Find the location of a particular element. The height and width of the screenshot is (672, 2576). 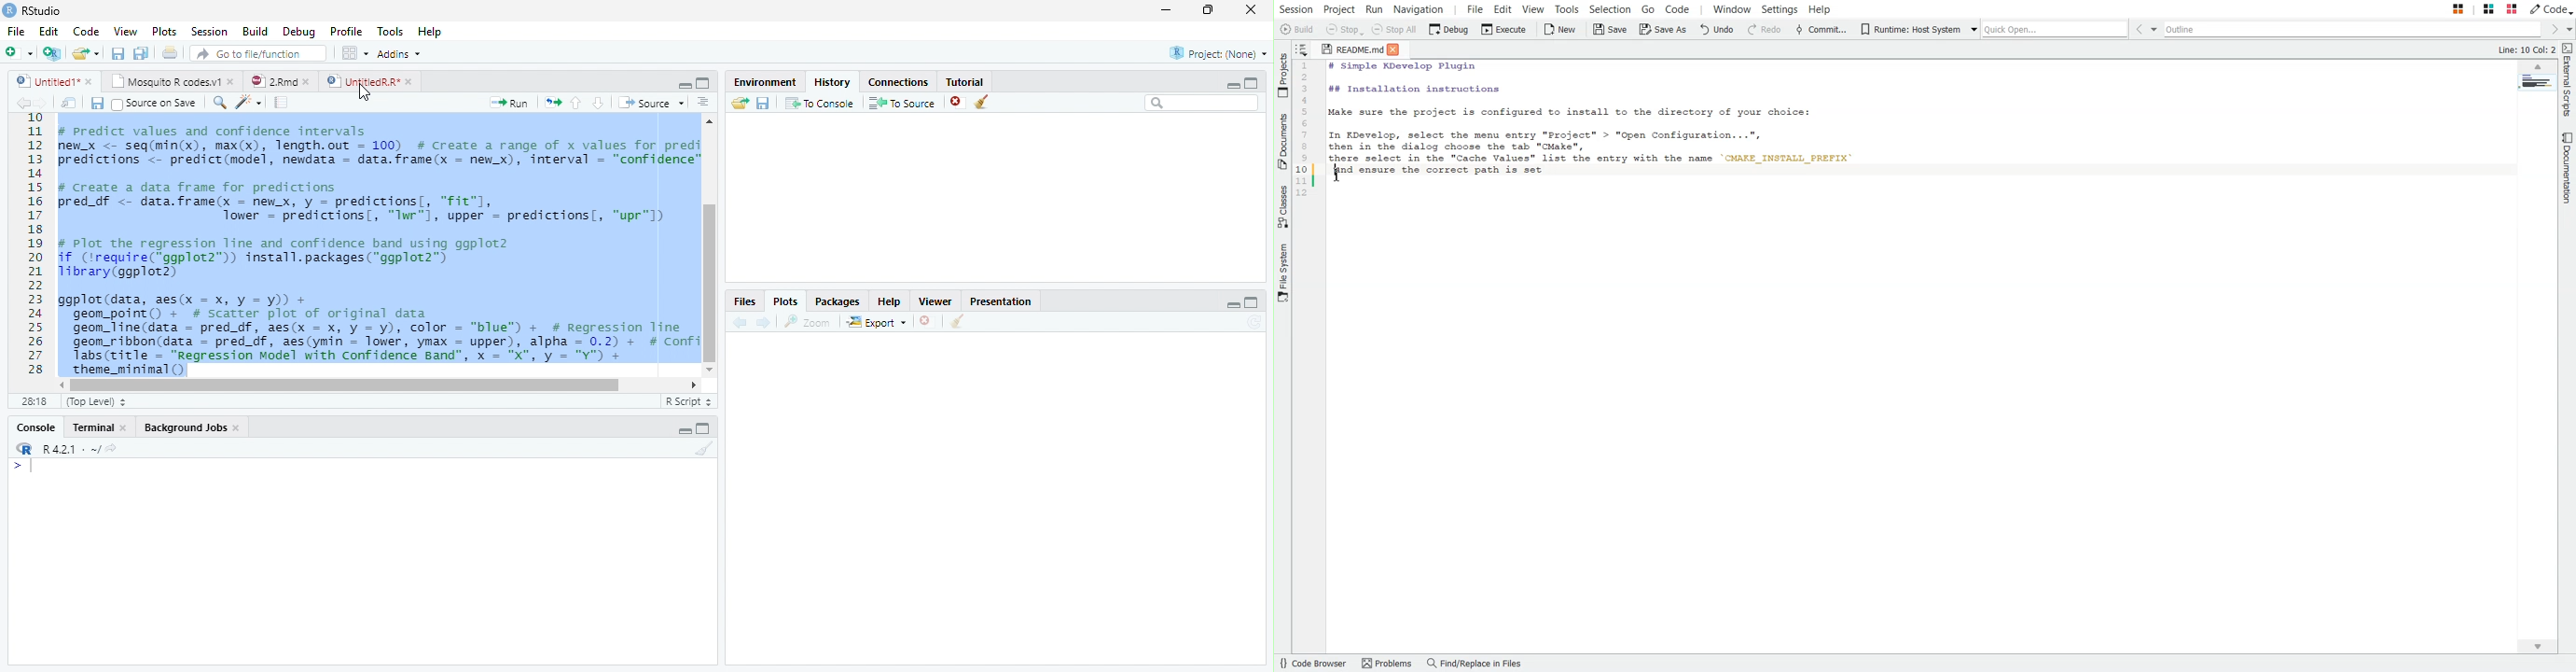

Cursor is located at coordinates (362, 94).